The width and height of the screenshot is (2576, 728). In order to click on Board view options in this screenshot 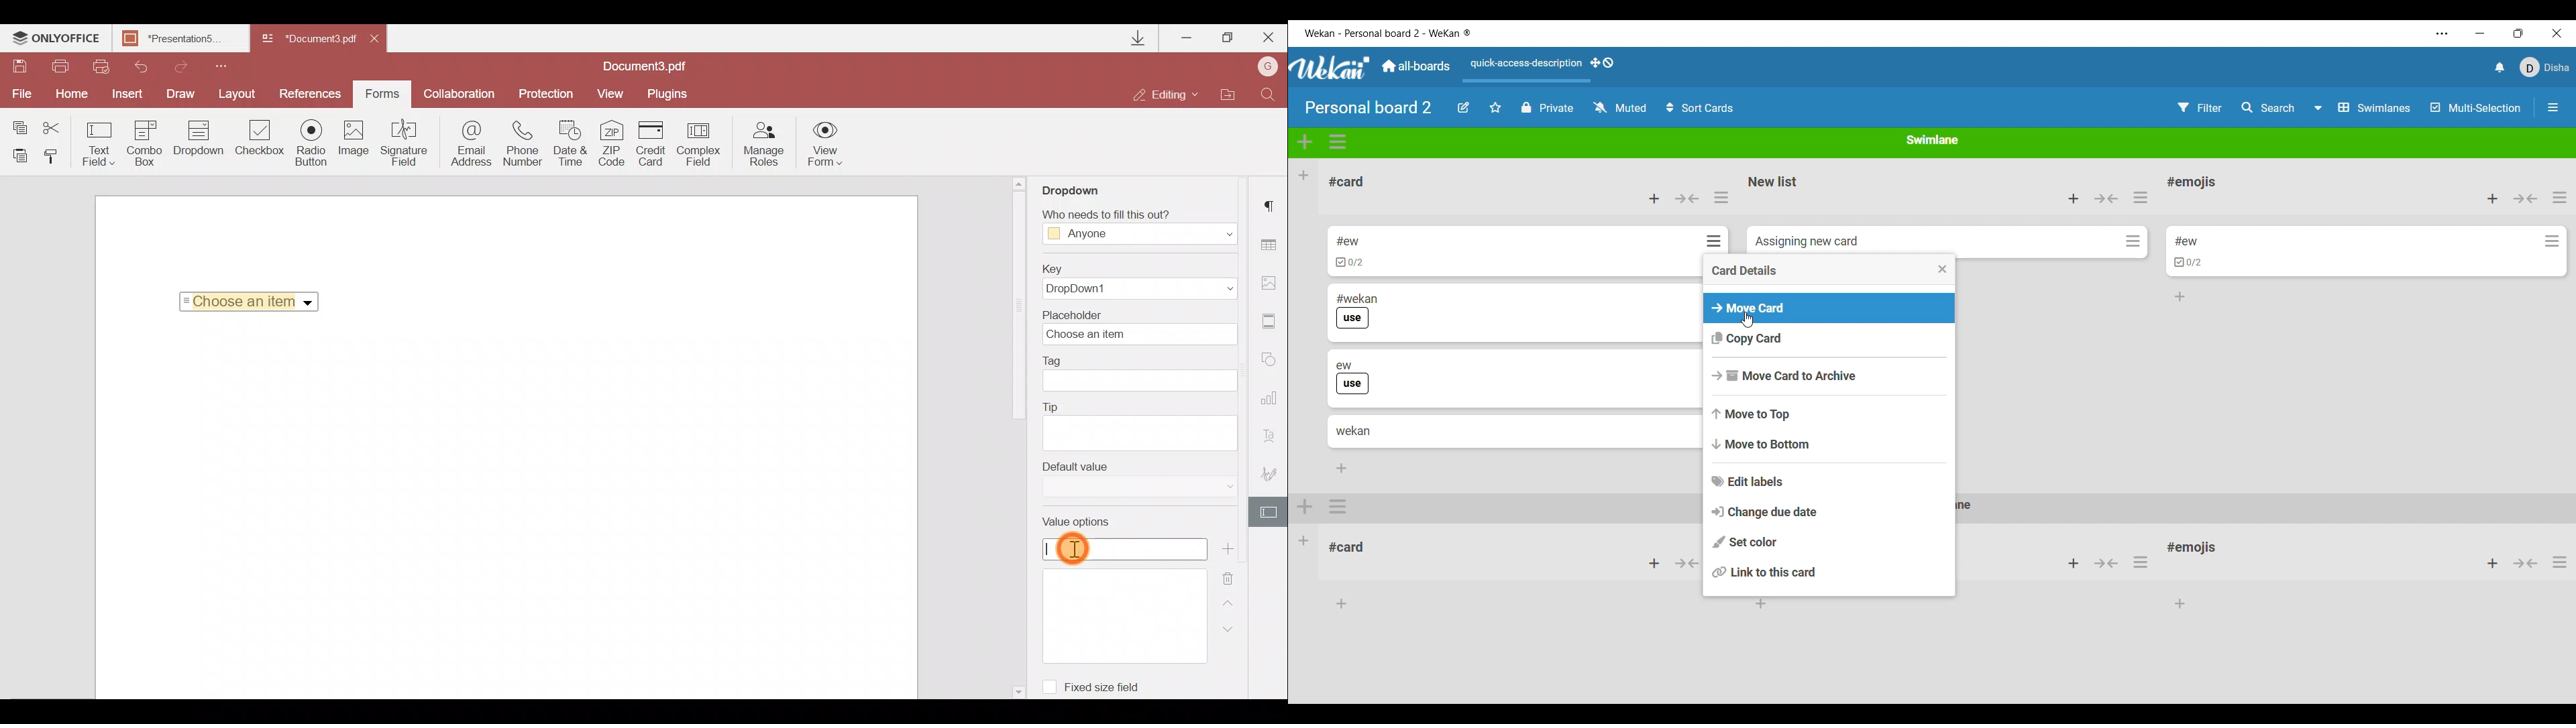, I will do `click(2363, 108)`.